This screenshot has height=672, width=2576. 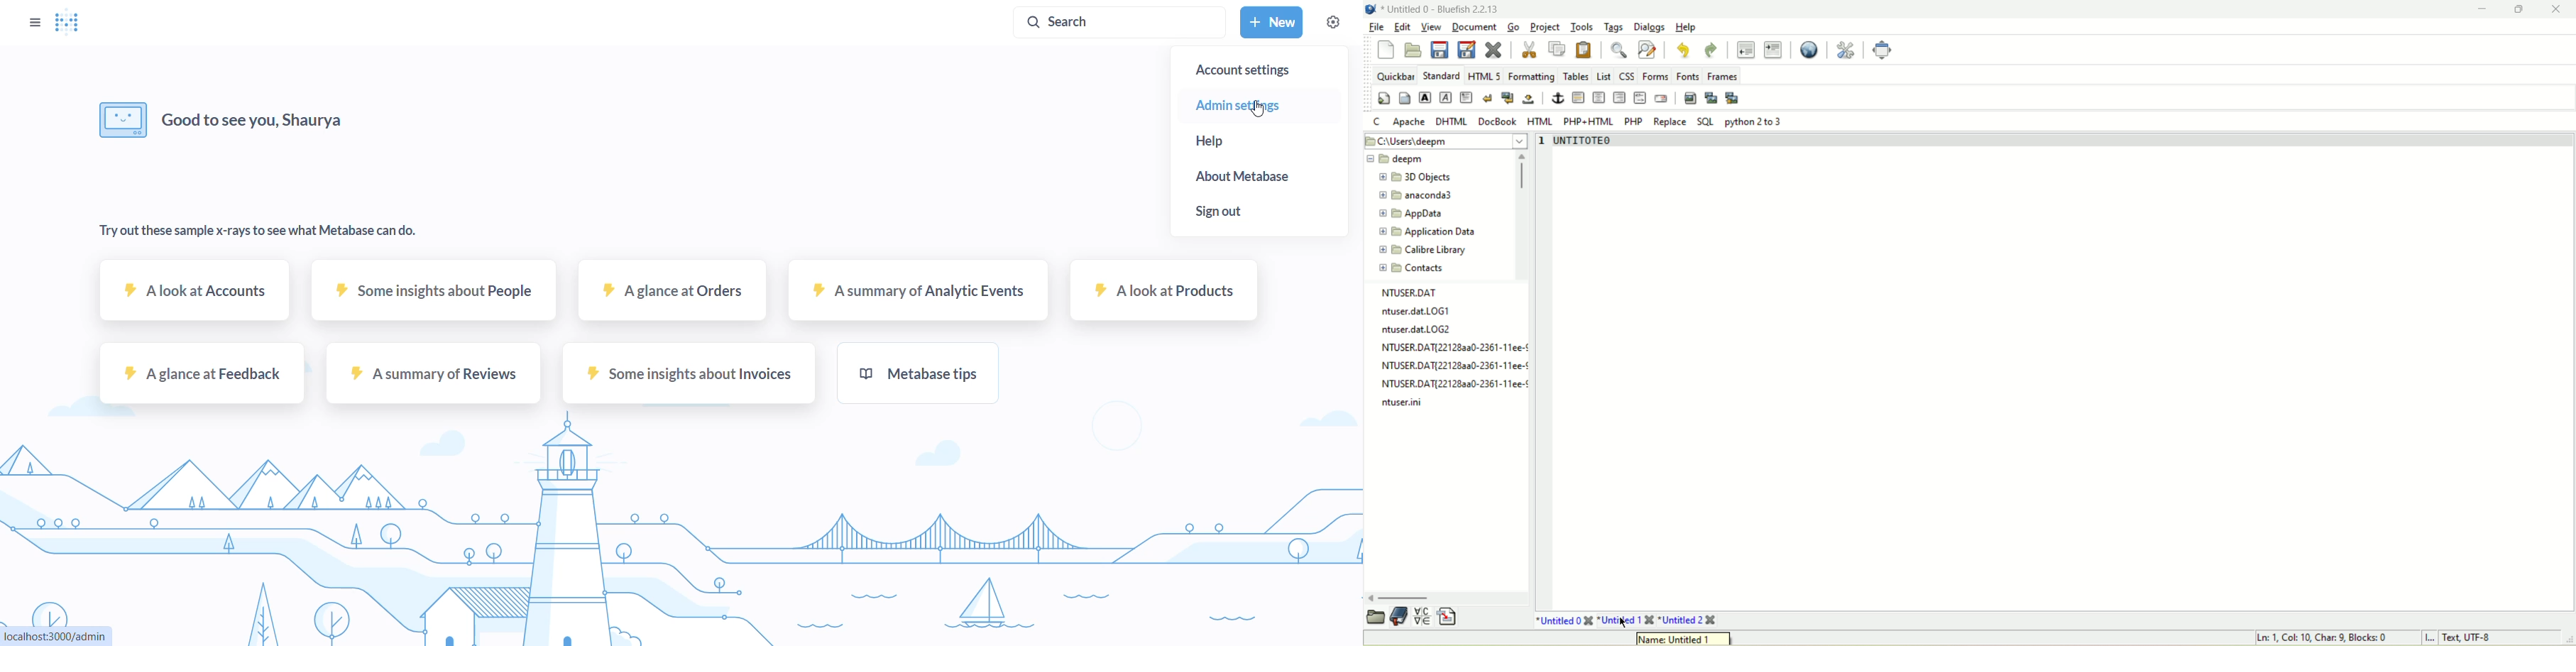 I want to click on HTML comment, so click(x=1640, y=100).